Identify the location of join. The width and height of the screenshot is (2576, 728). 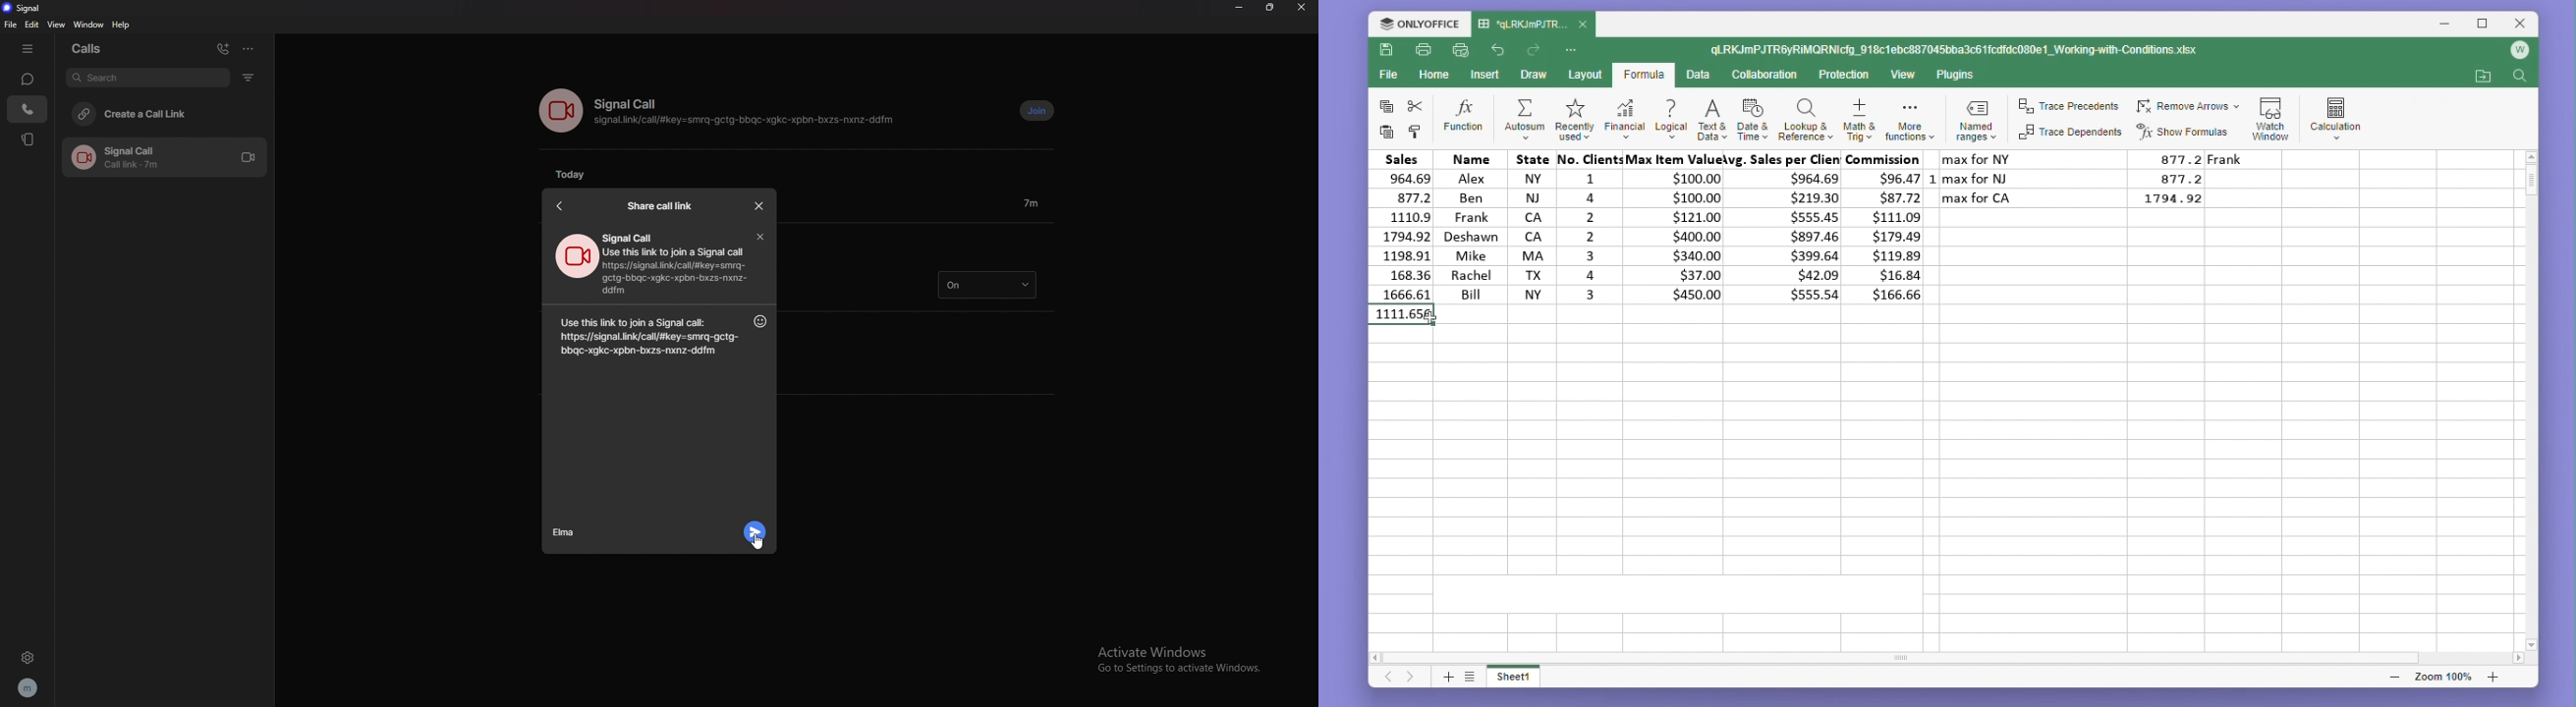
(1037, 111).